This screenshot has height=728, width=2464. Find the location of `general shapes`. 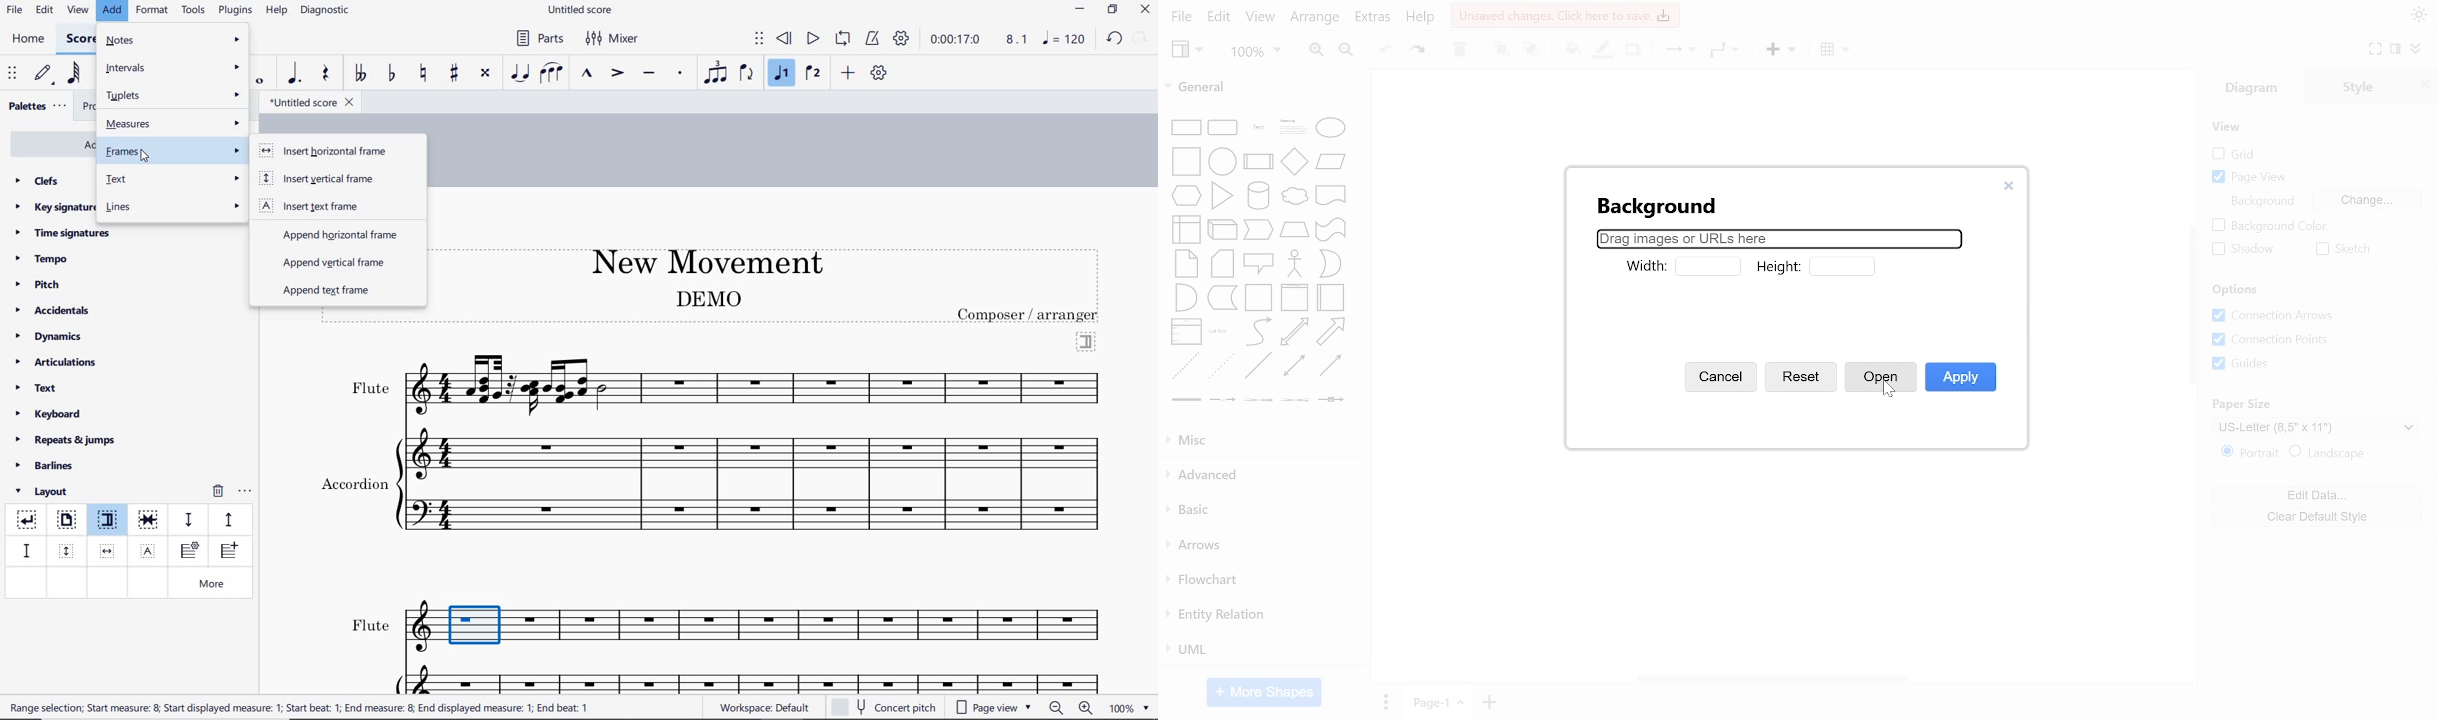

general shapes is located at coordinates (1222, 194).